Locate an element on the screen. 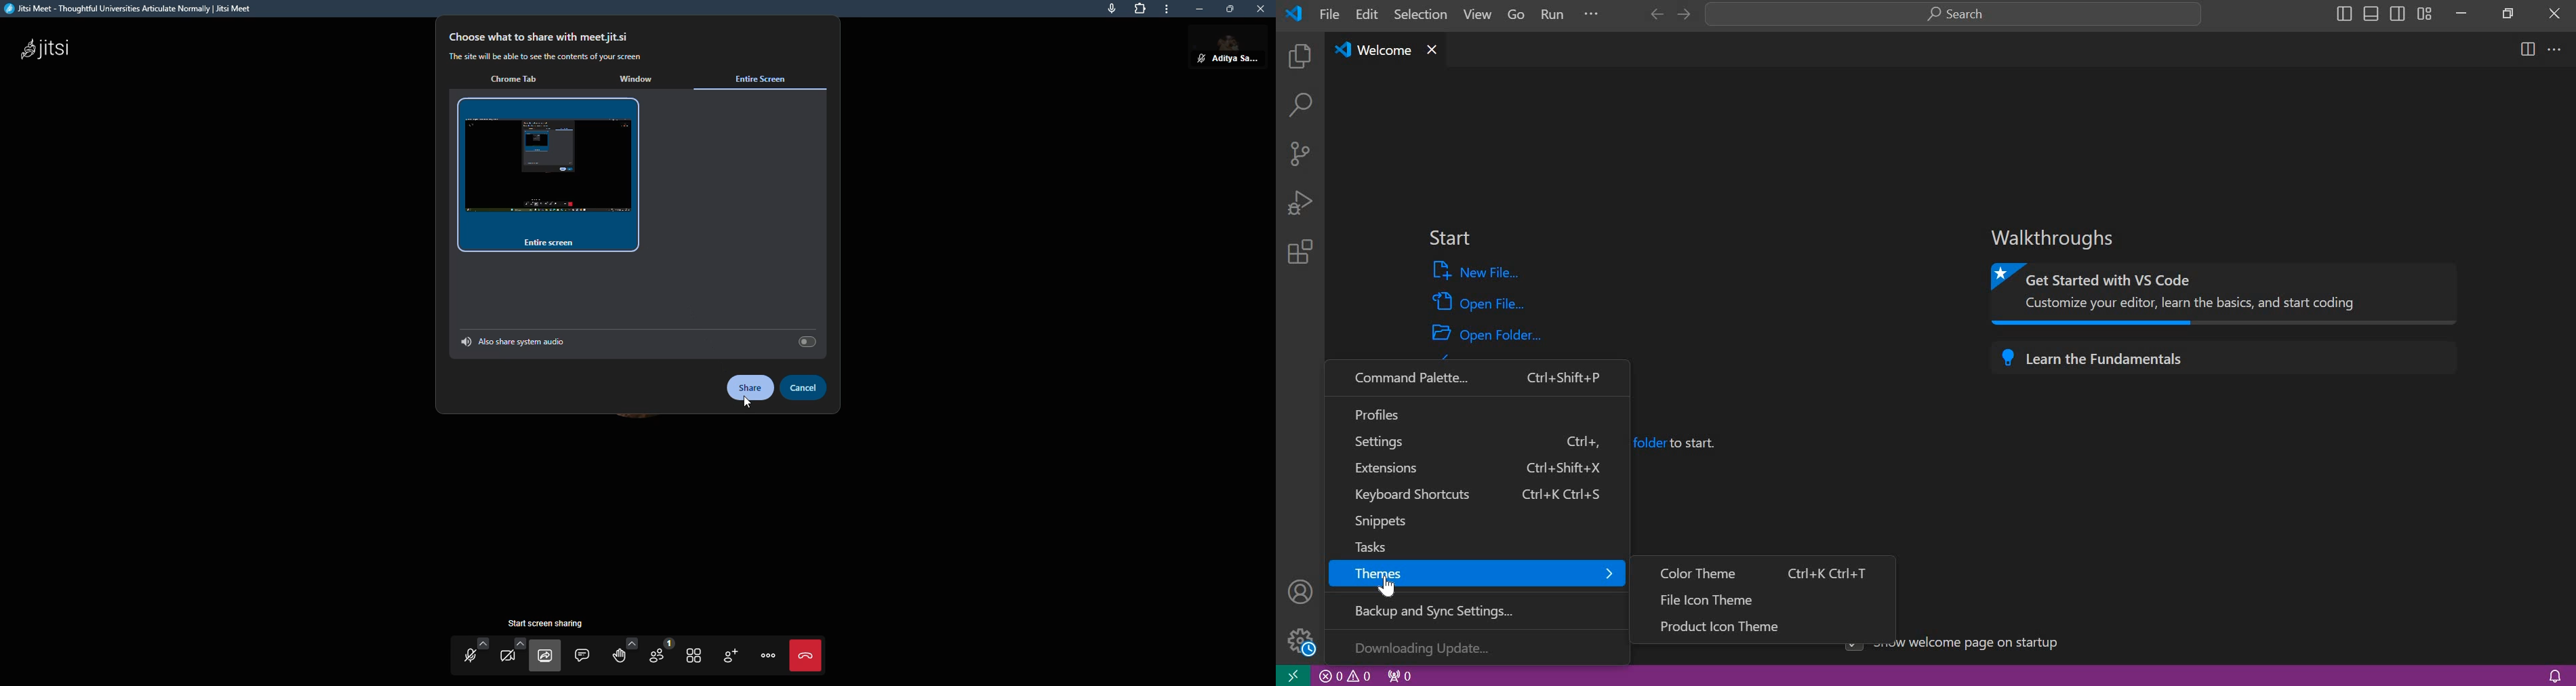 This screenshot has height=700, width=2576. no notifications is located at coordinates (2554, 674).